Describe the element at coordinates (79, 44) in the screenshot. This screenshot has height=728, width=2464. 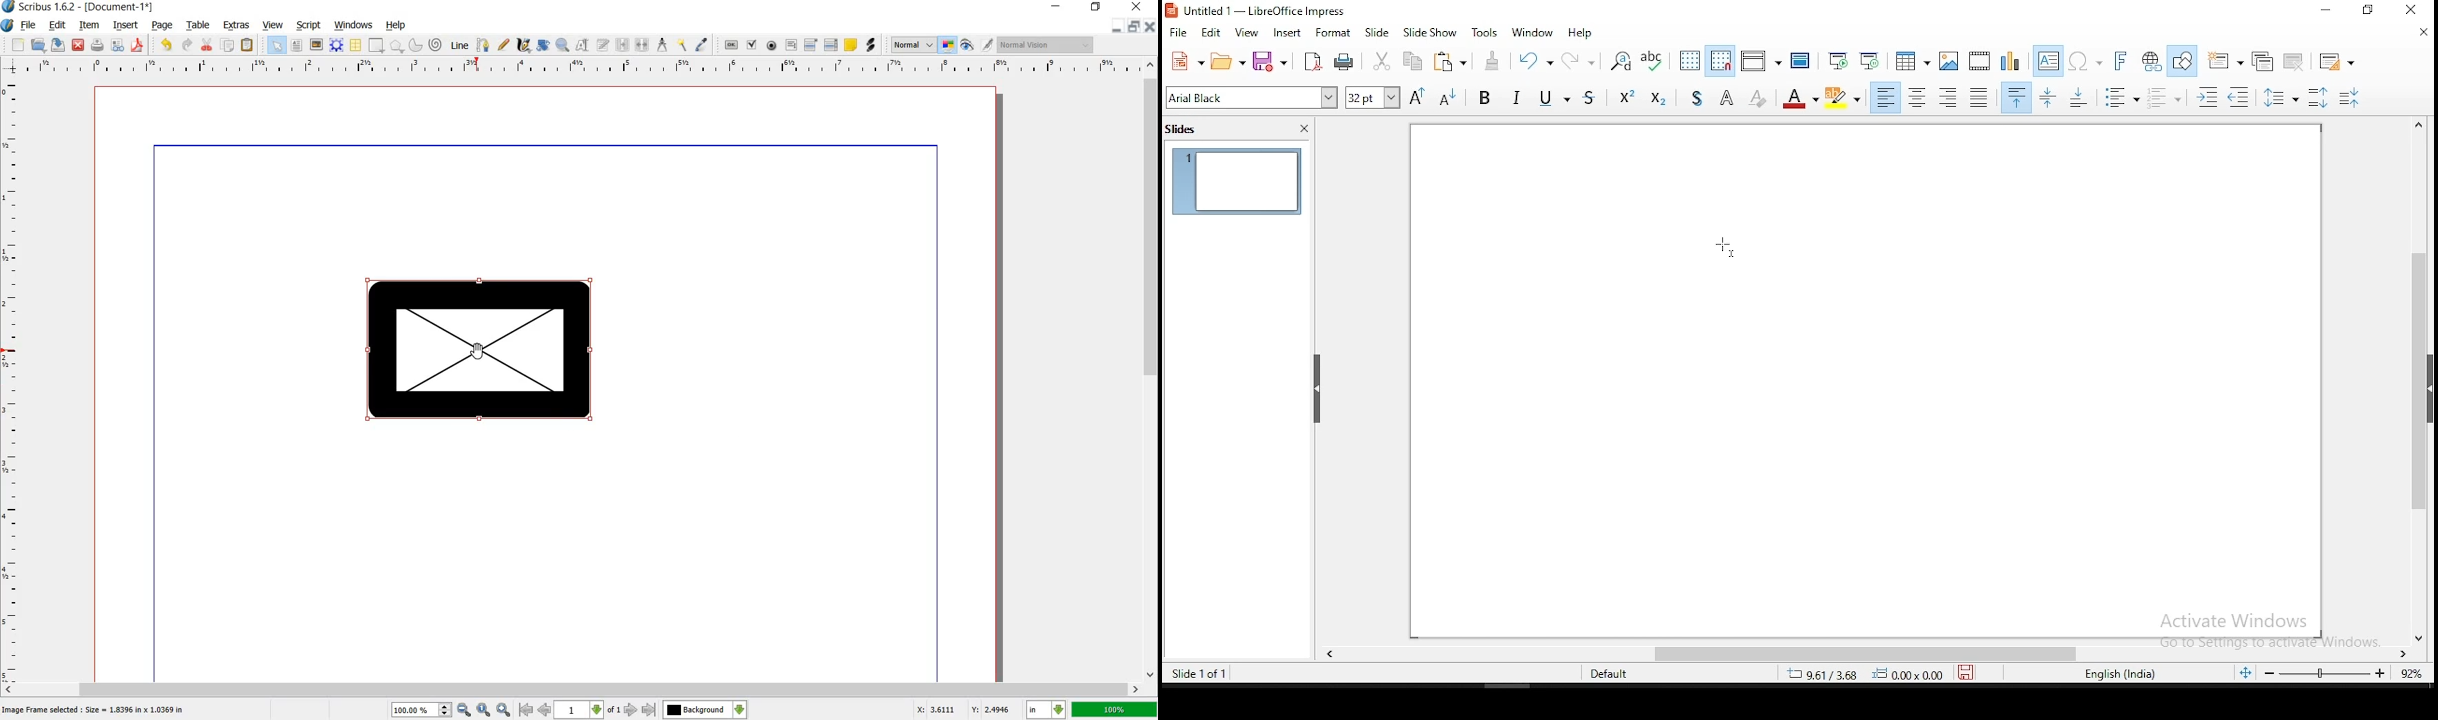
I see `close` at that location.